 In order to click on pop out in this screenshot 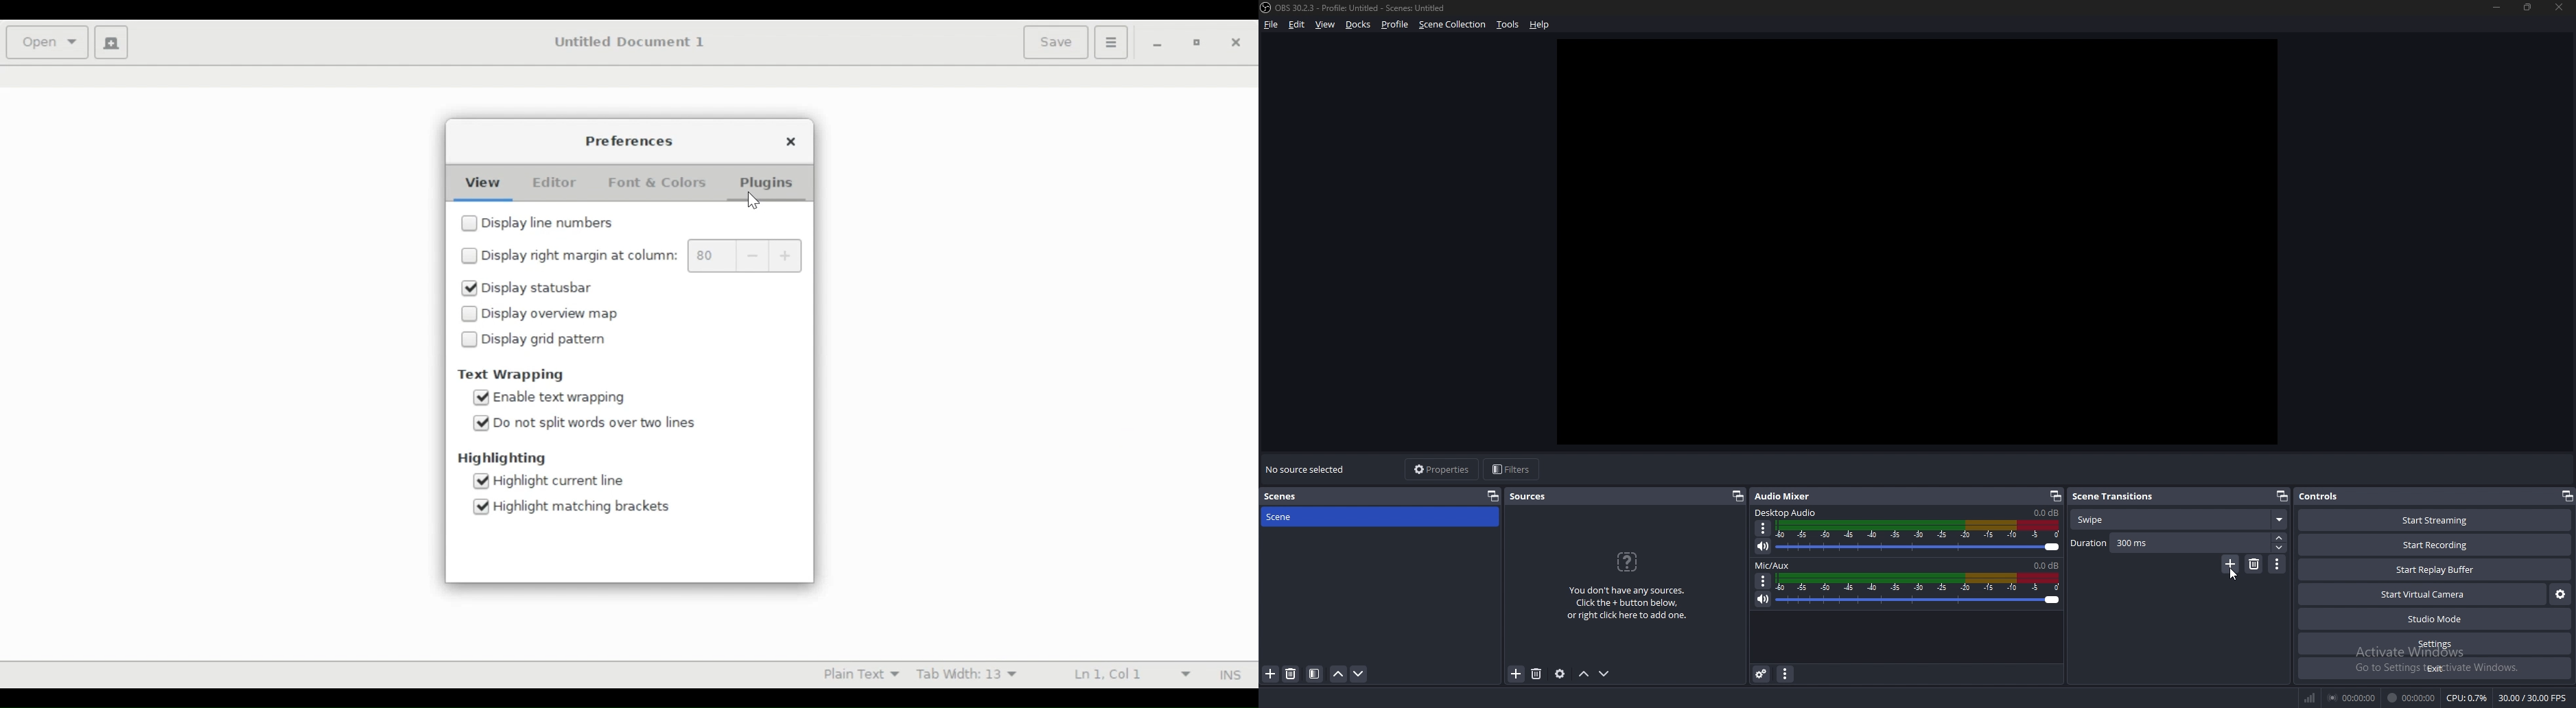, I will do `click(1737, 497)`.